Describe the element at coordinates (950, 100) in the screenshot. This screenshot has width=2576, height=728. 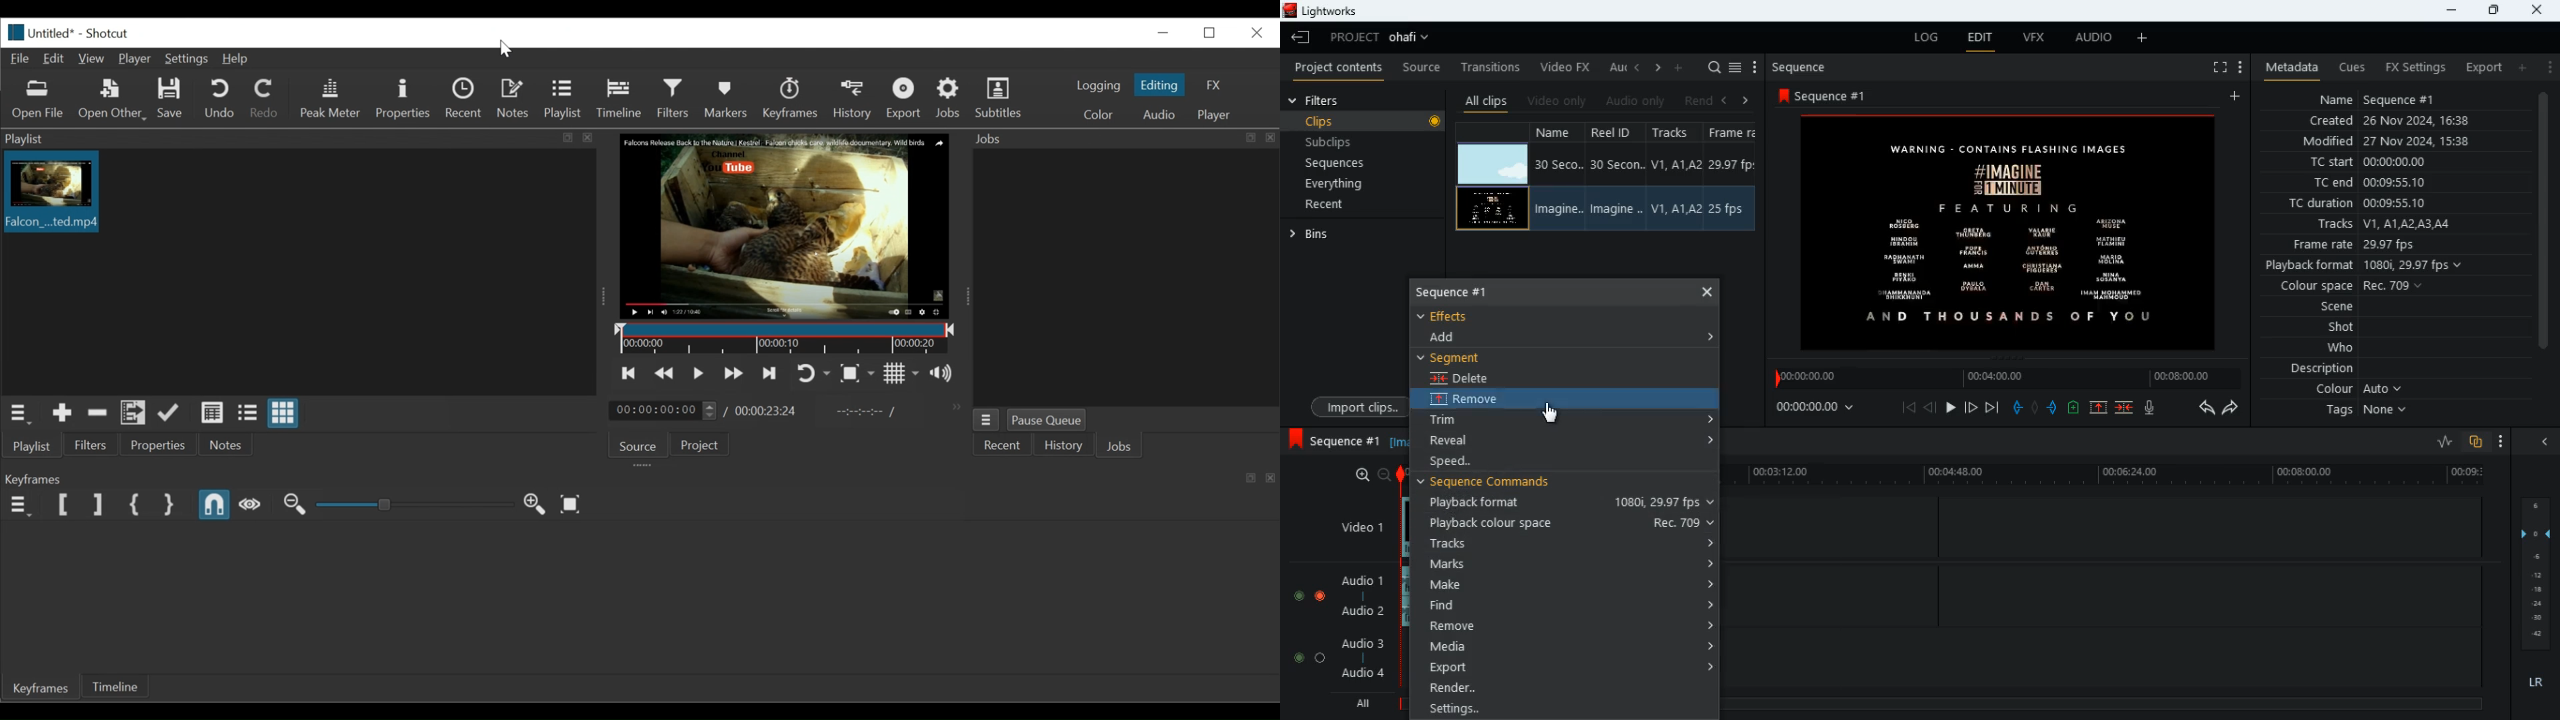
I see `Jobs` at that location.